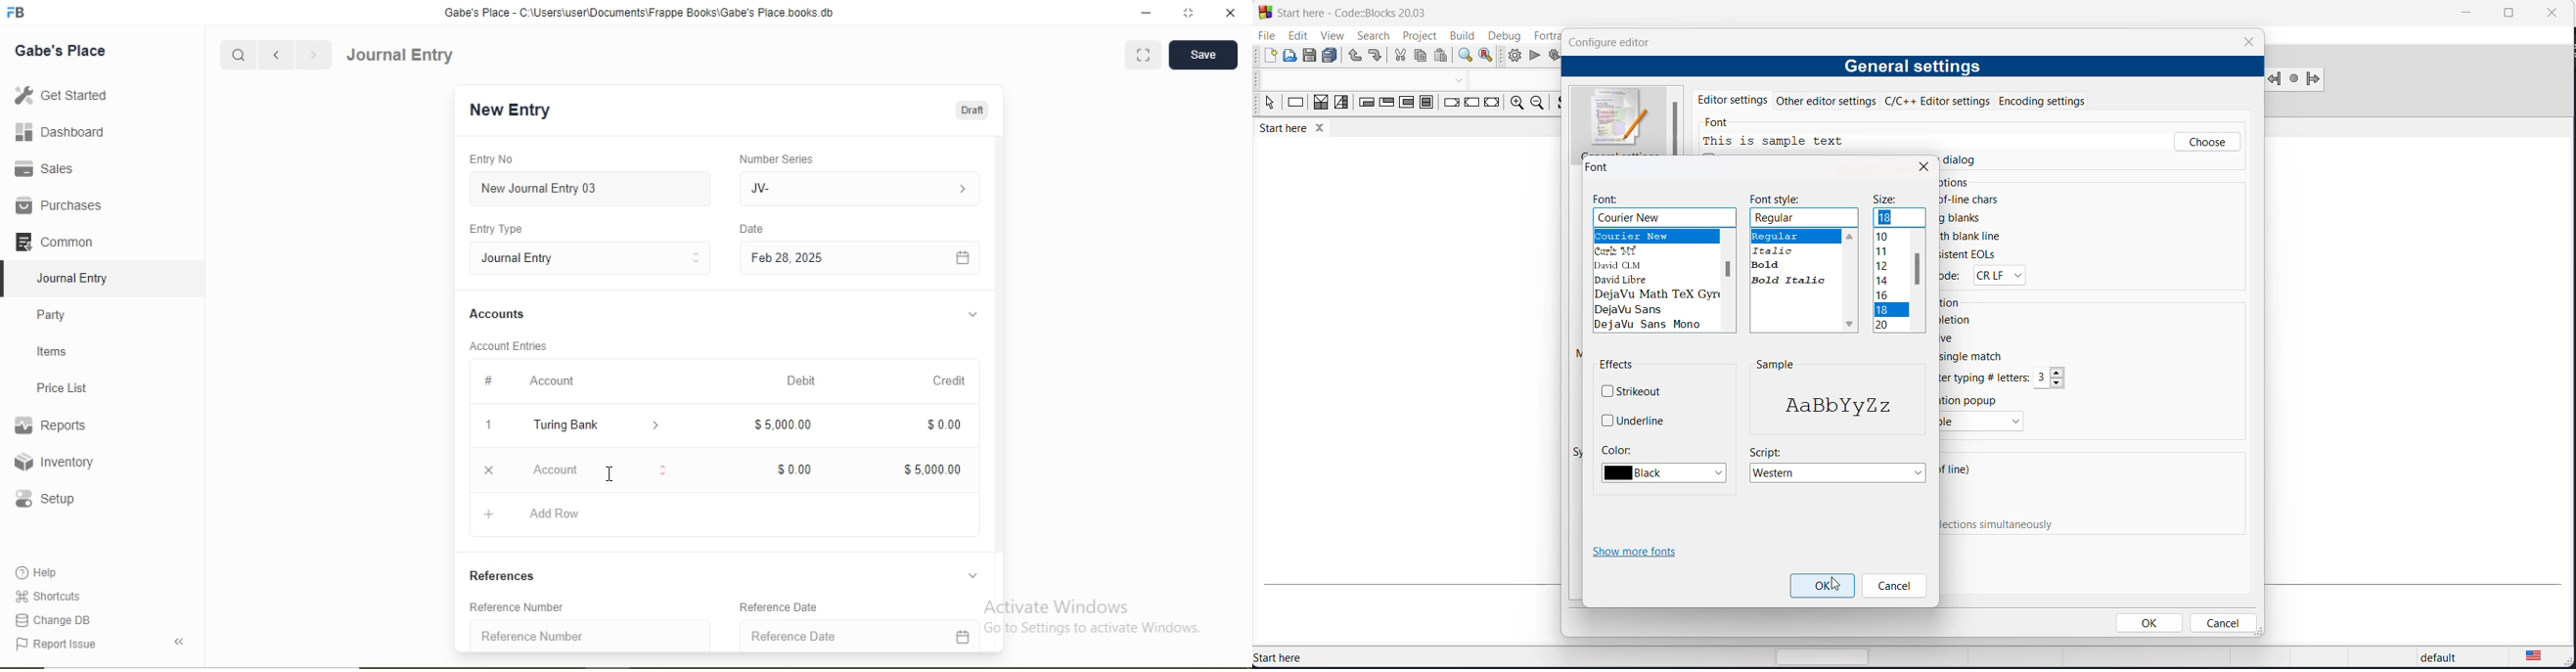 This screenshot has width=2576, height=672. I want to click on #, so click(489, 379).